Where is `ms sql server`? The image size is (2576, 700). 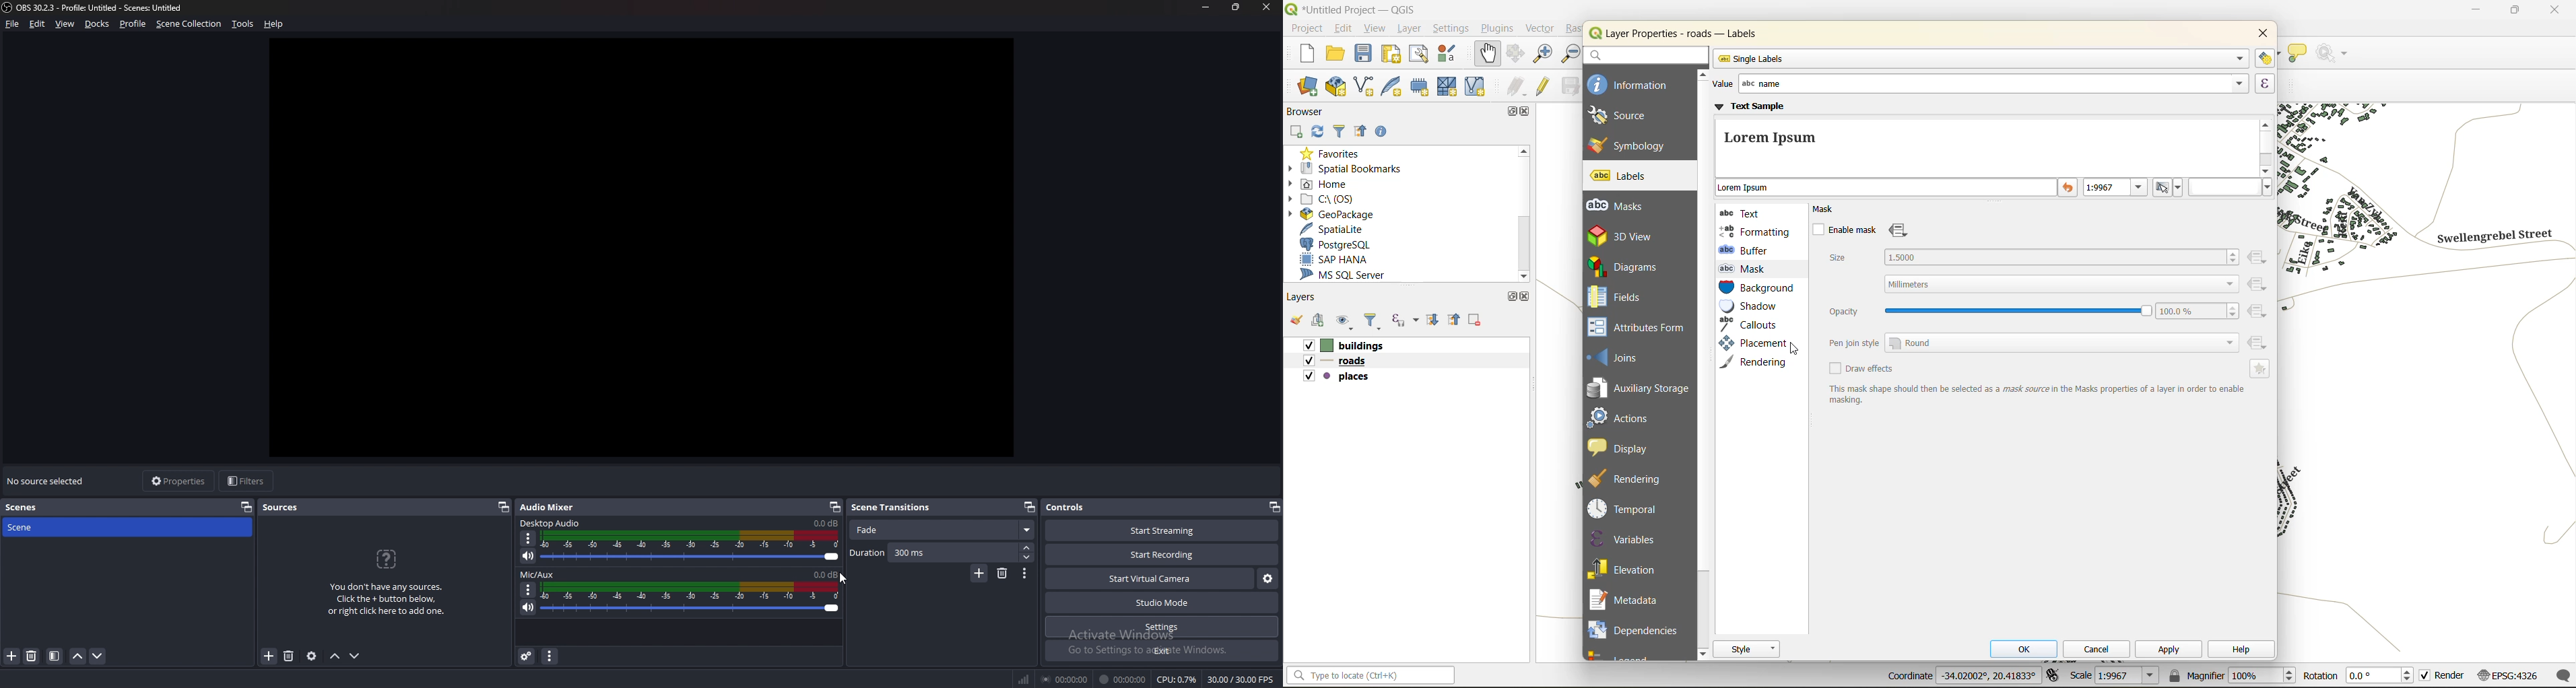
ms sql server is located at coordinates (1346, 275).